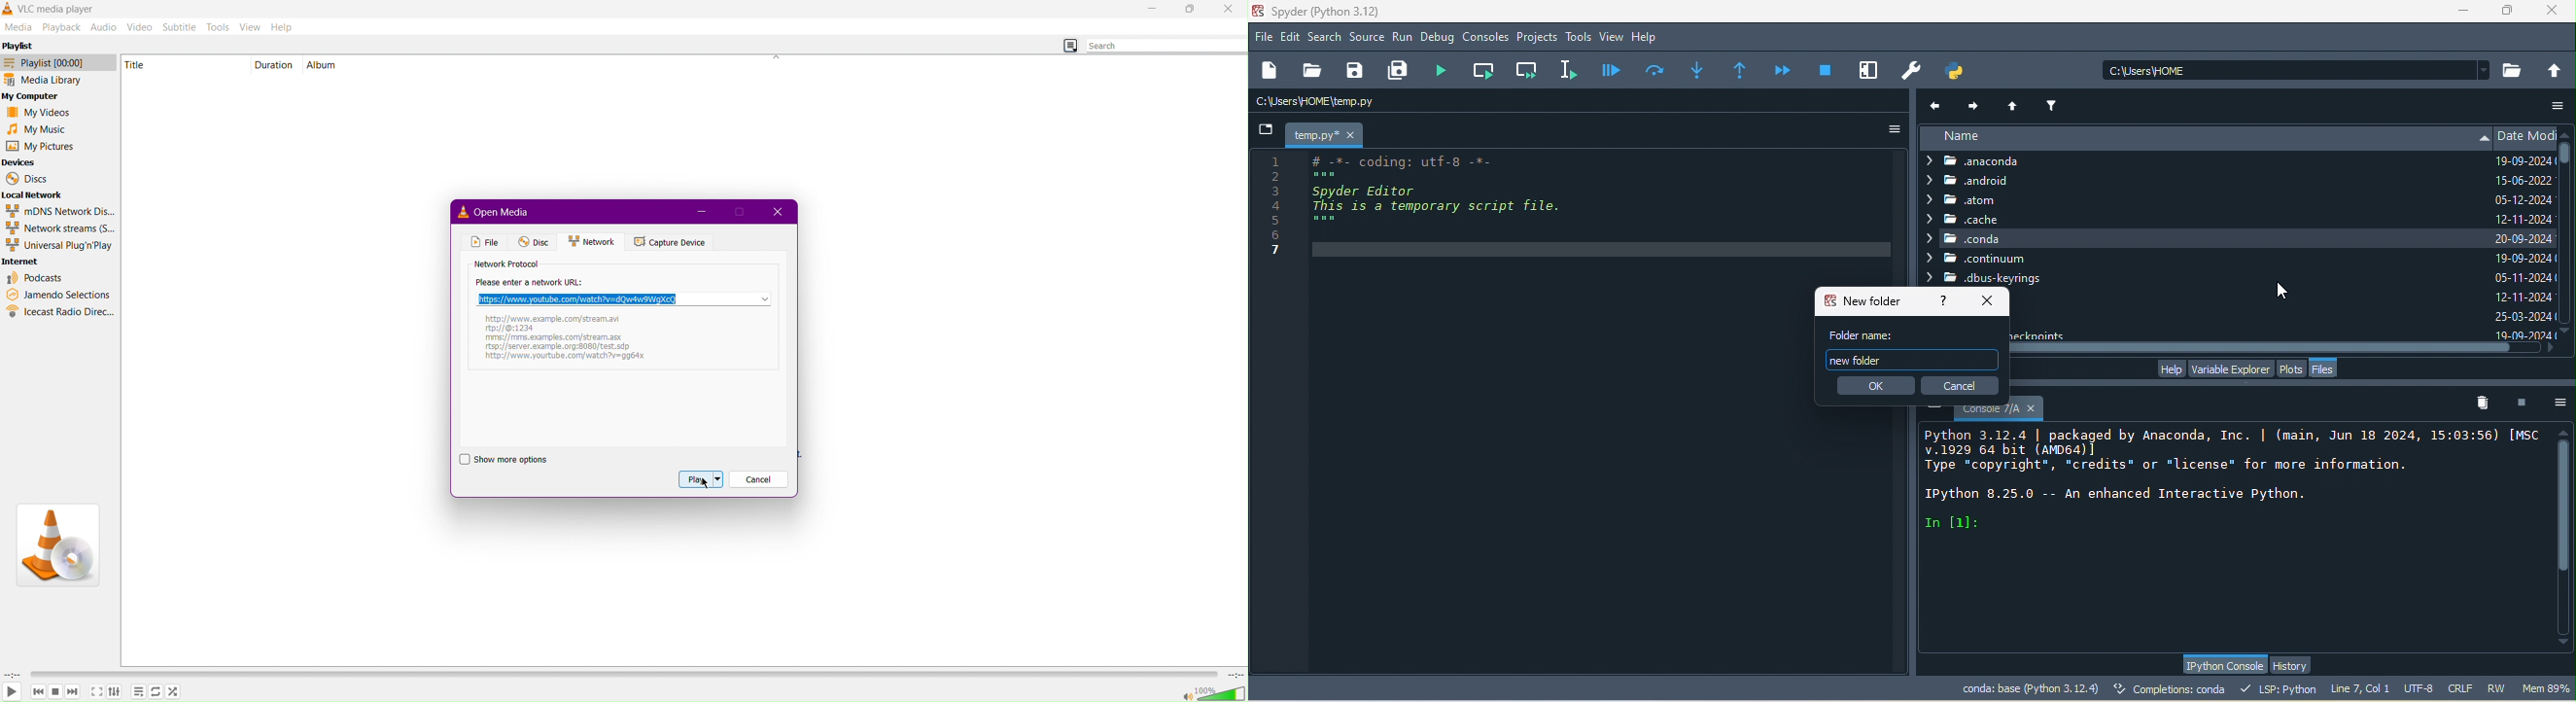 This screenshot has width=2576, height=728. I want to click on vertical scroll bar, so click(2567, 167).